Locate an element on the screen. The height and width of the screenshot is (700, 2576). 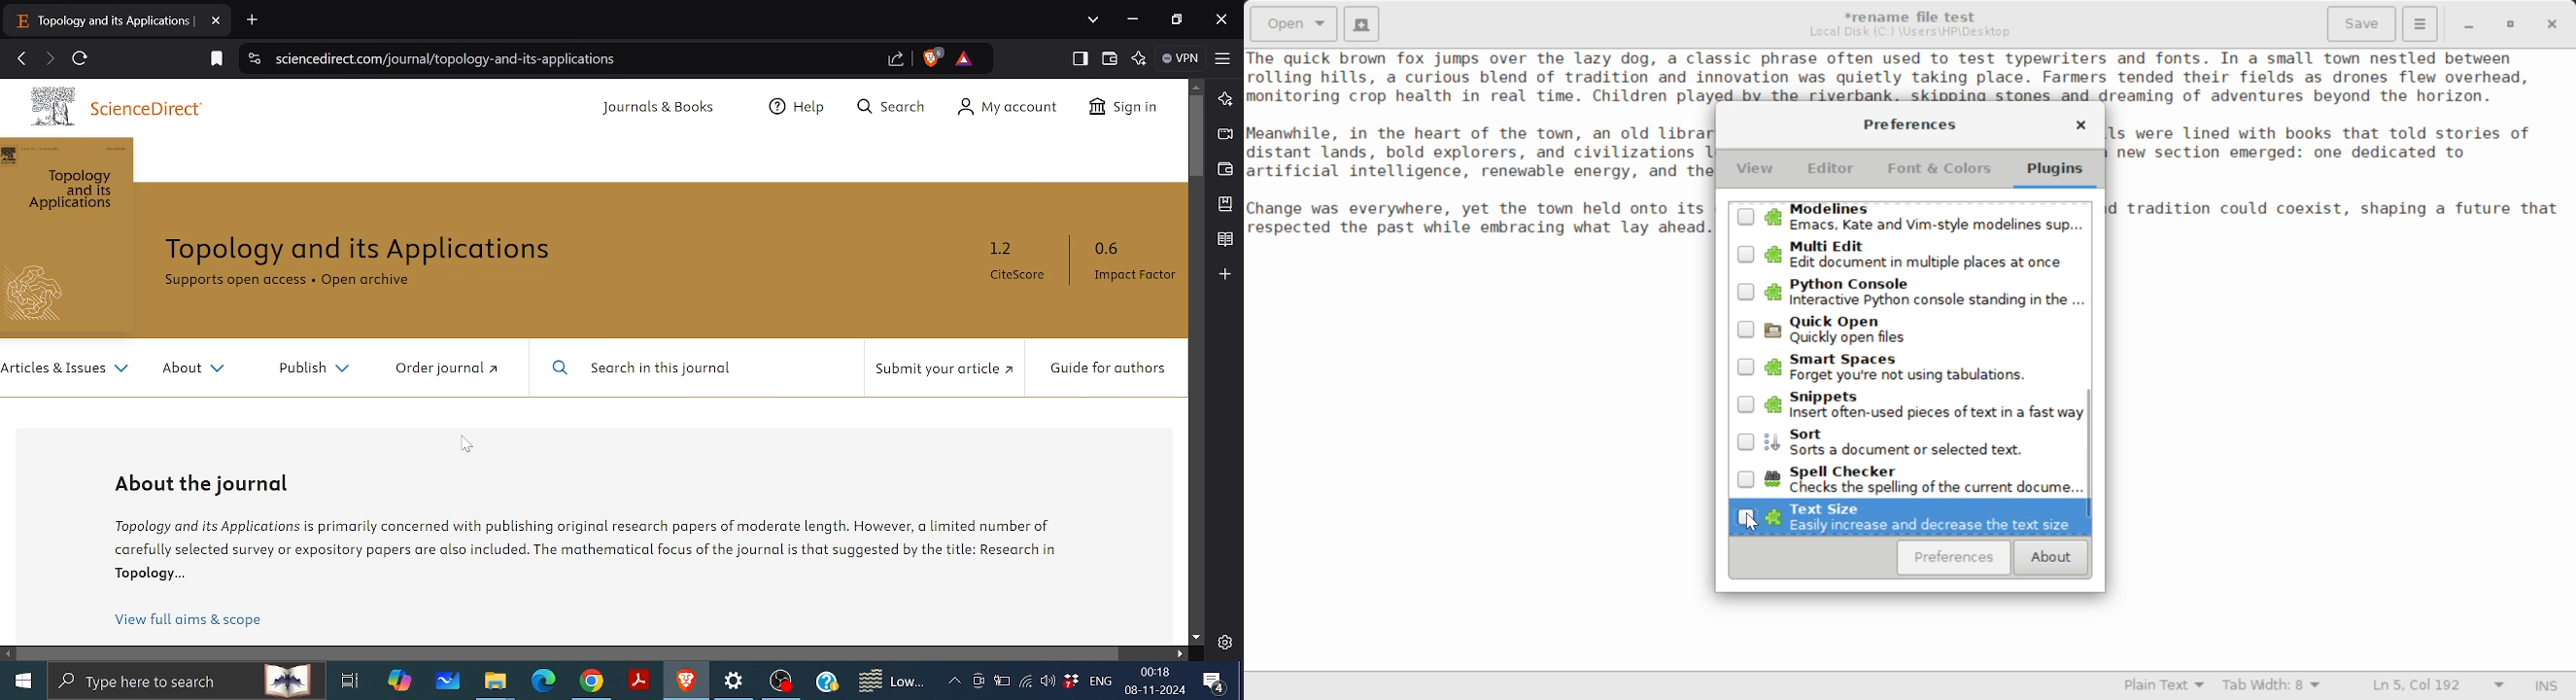
Show sidebar is located at coordinates (1081, 58).